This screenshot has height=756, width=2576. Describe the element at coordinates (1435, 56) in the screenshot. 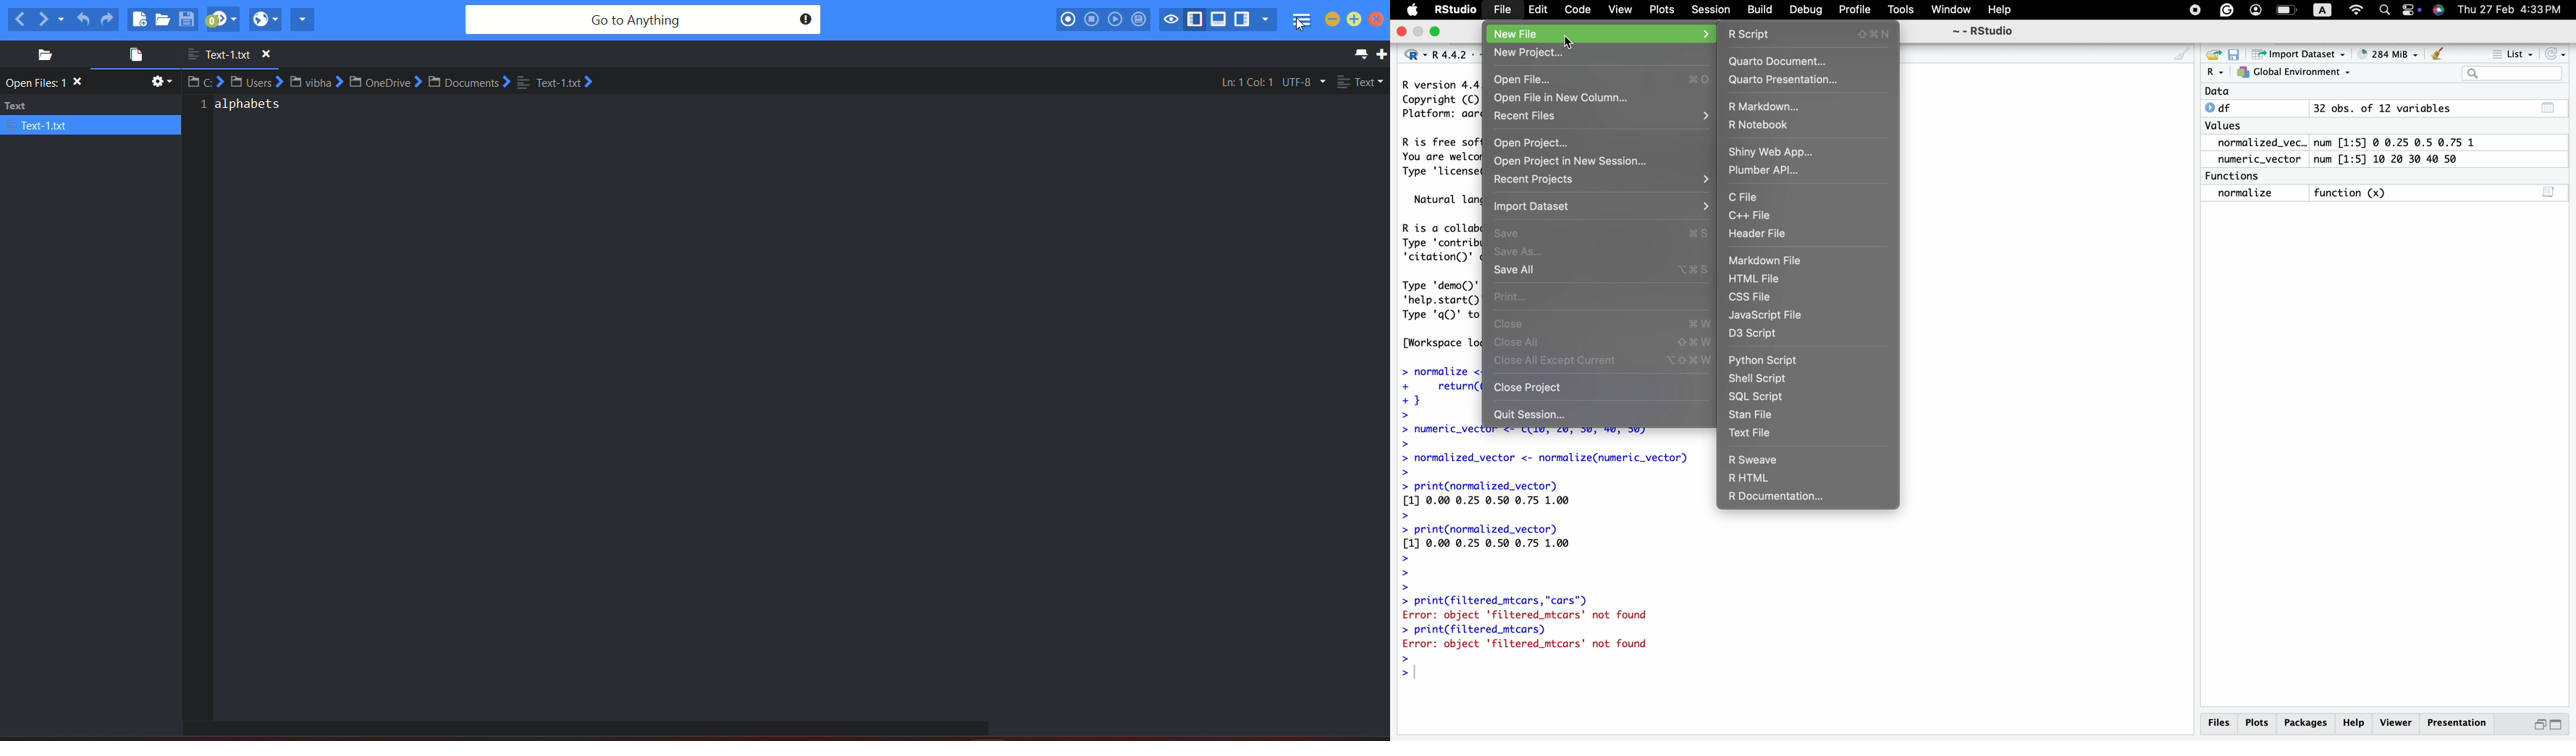

I see `R 4.4.2` at that location.